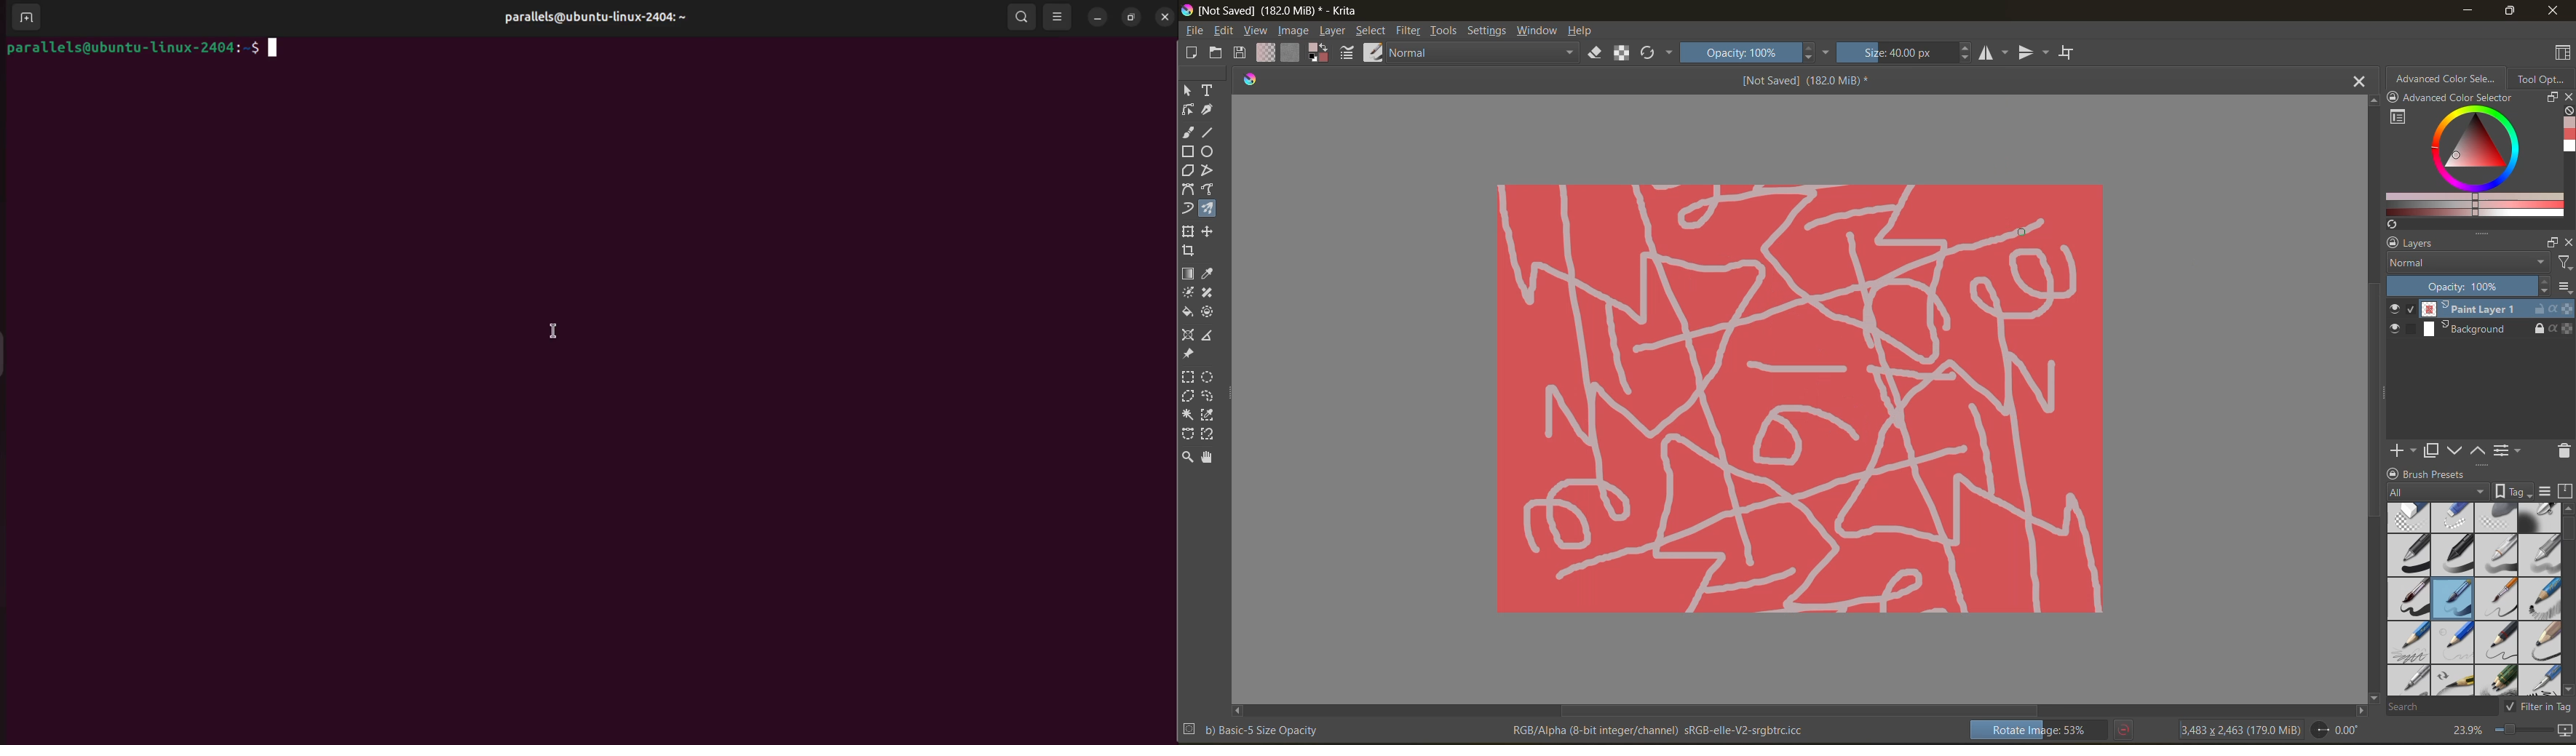  I want to click on Logo, so click(1251, 86).